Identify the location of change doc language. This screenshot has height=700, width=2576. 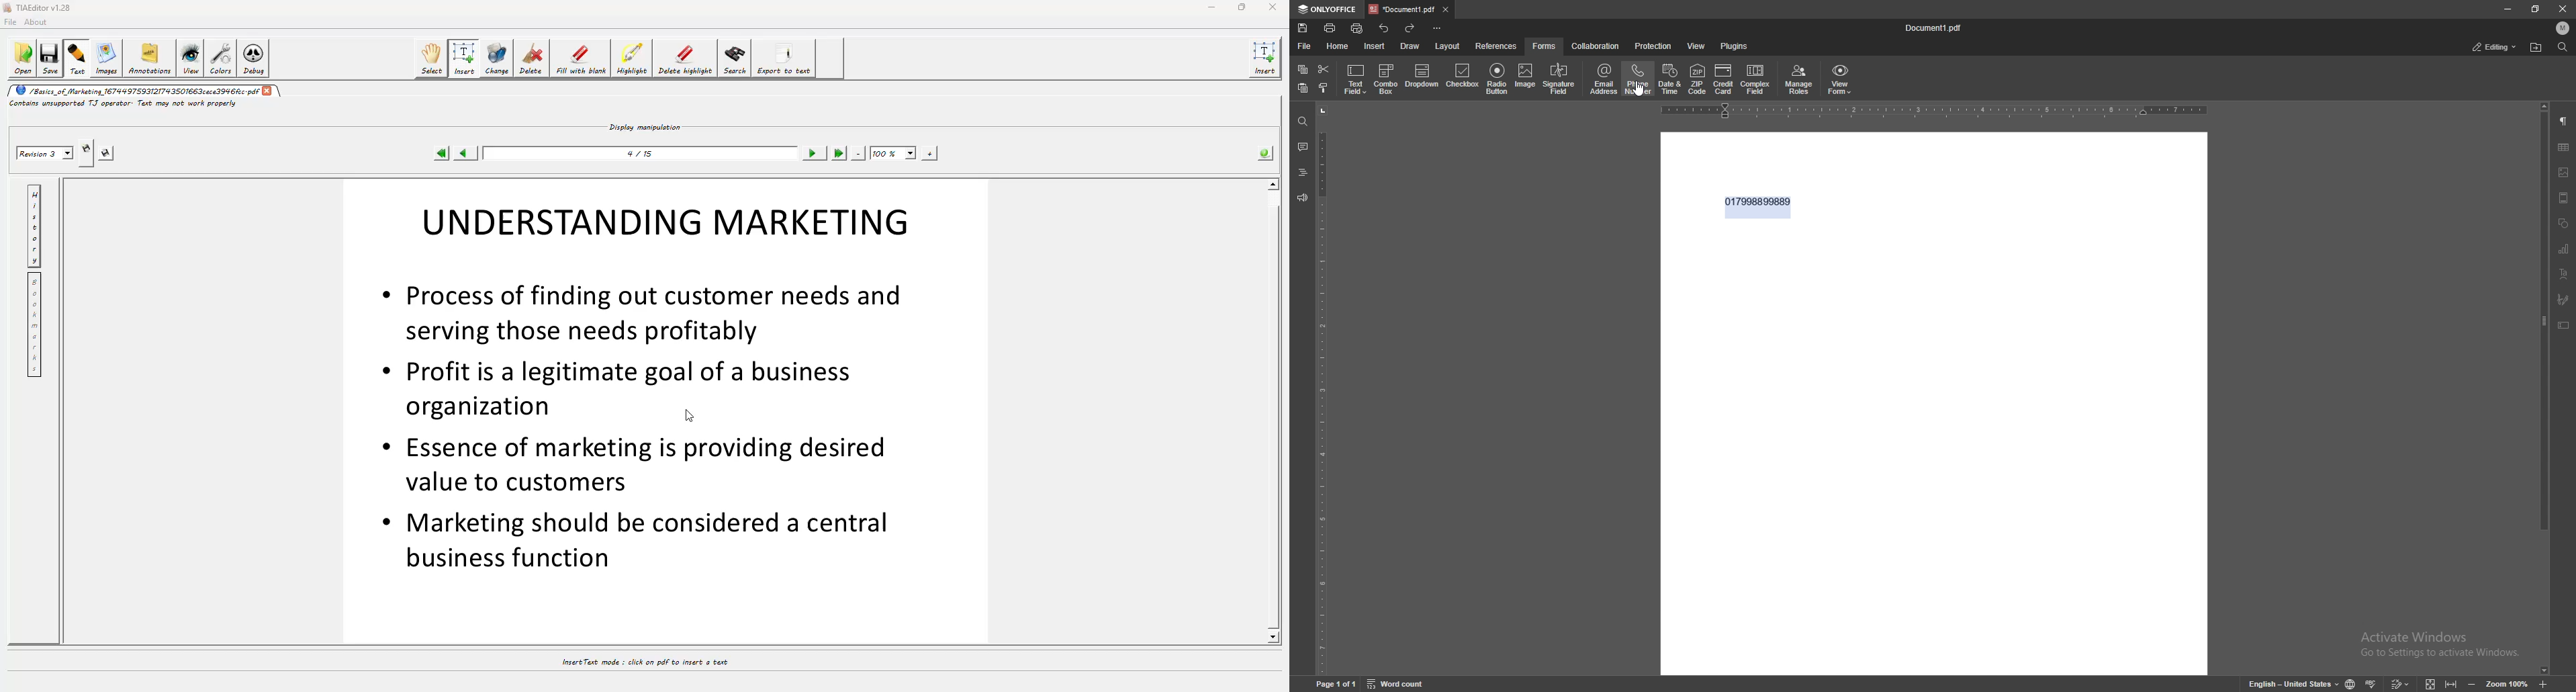
(2352, 684).